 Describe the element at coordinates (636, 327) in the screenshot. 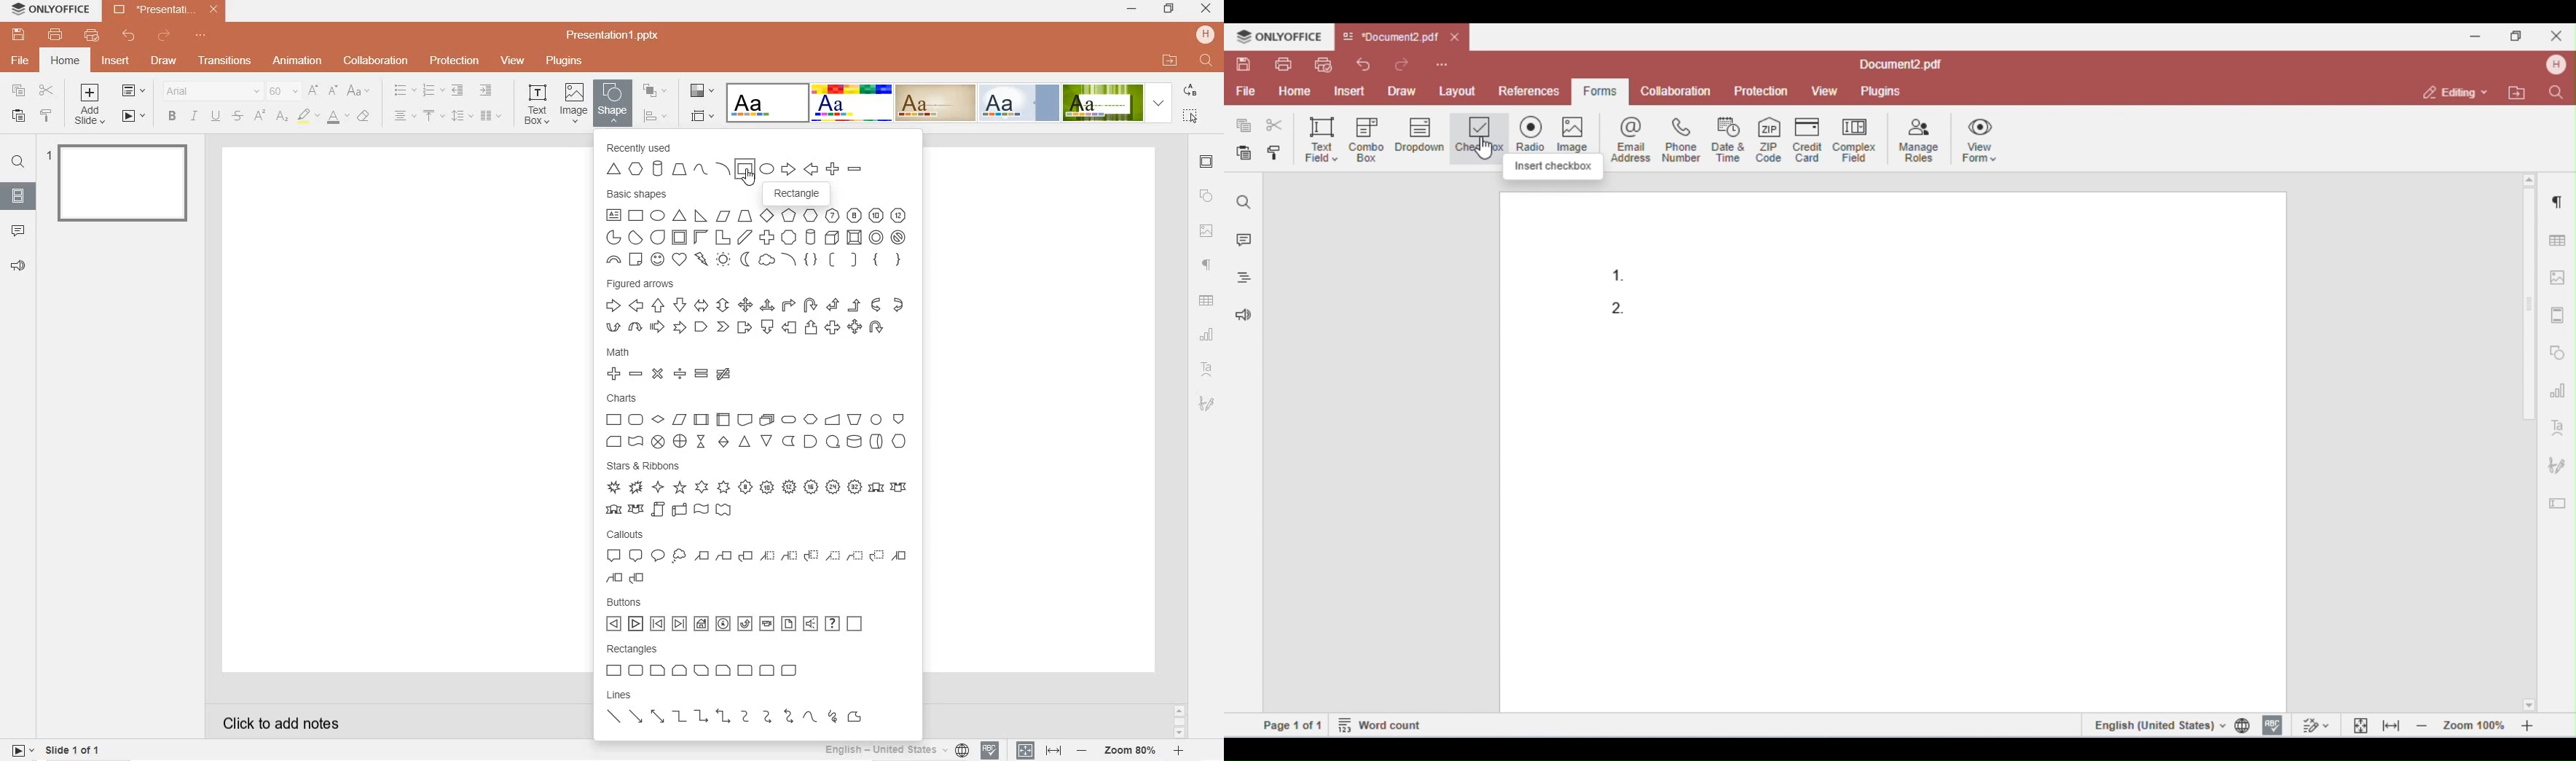

I see `Curved down arrow` at that location.